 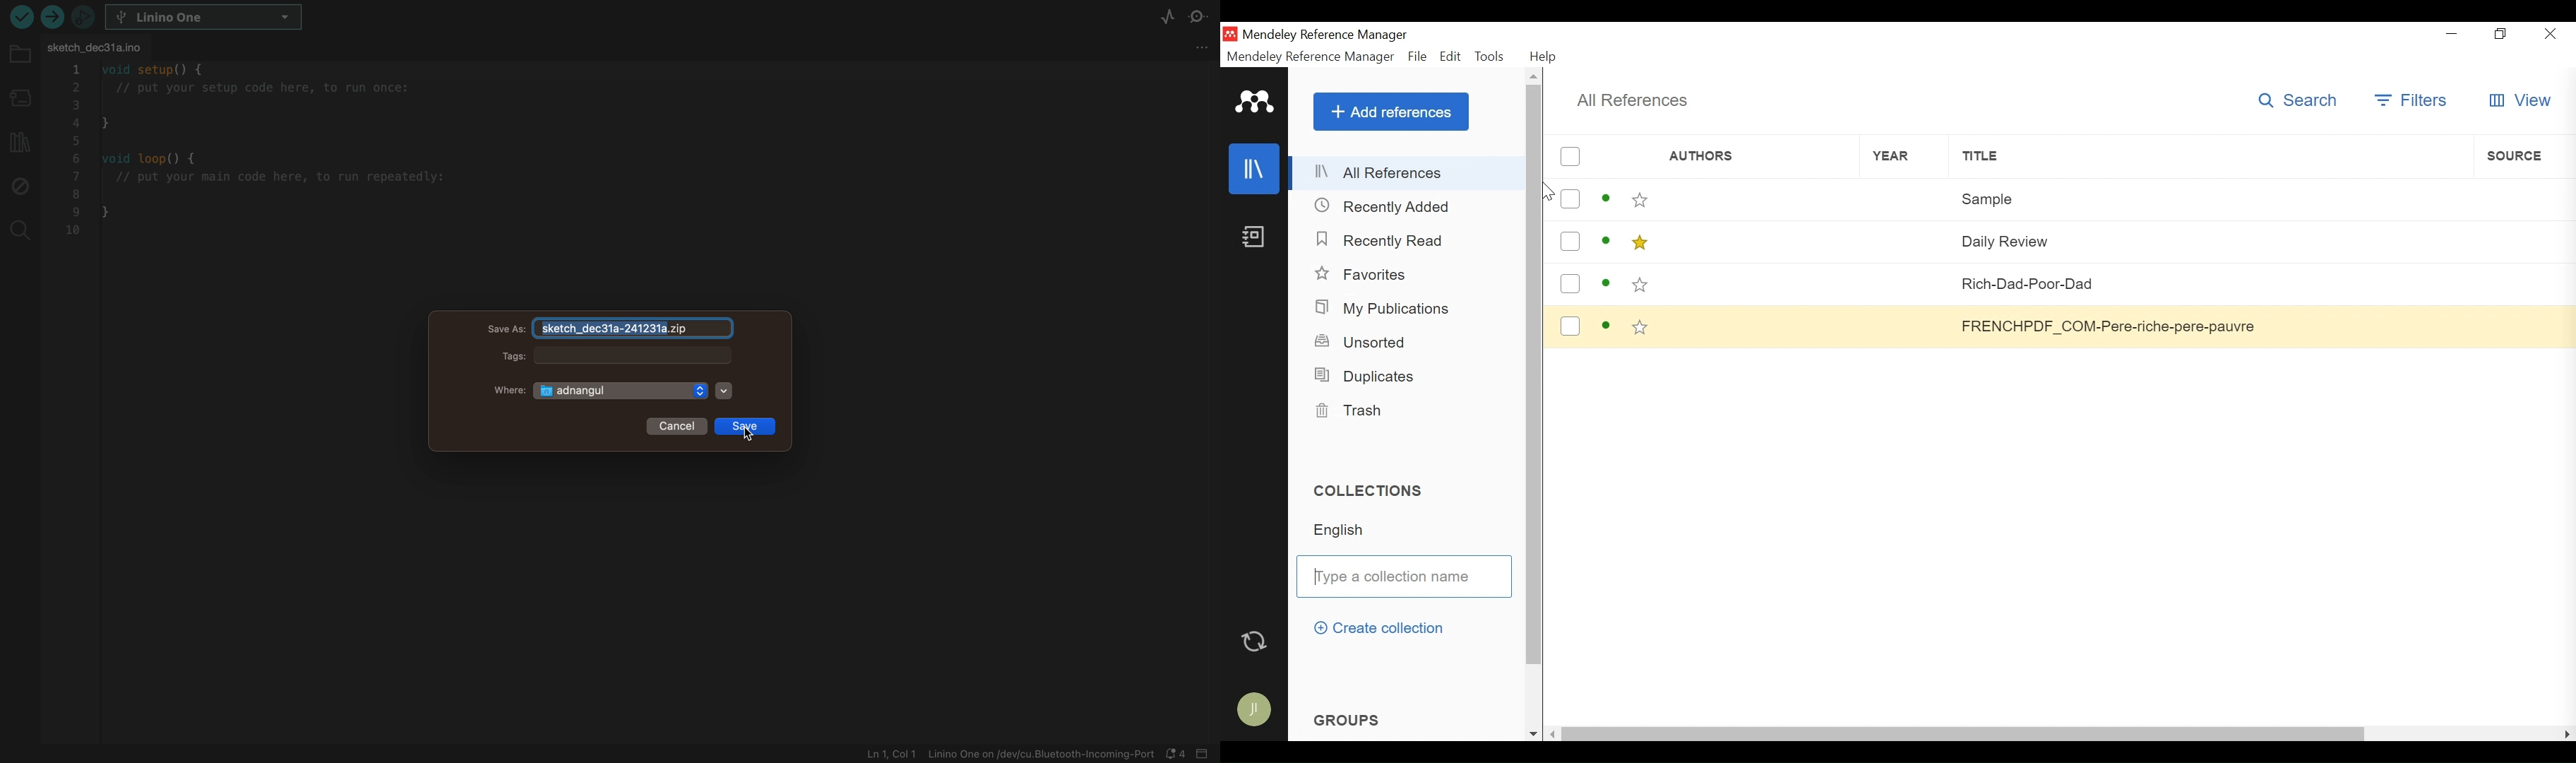 I want to click on Horizontal scroll bar, so click(x=1964, y=733).